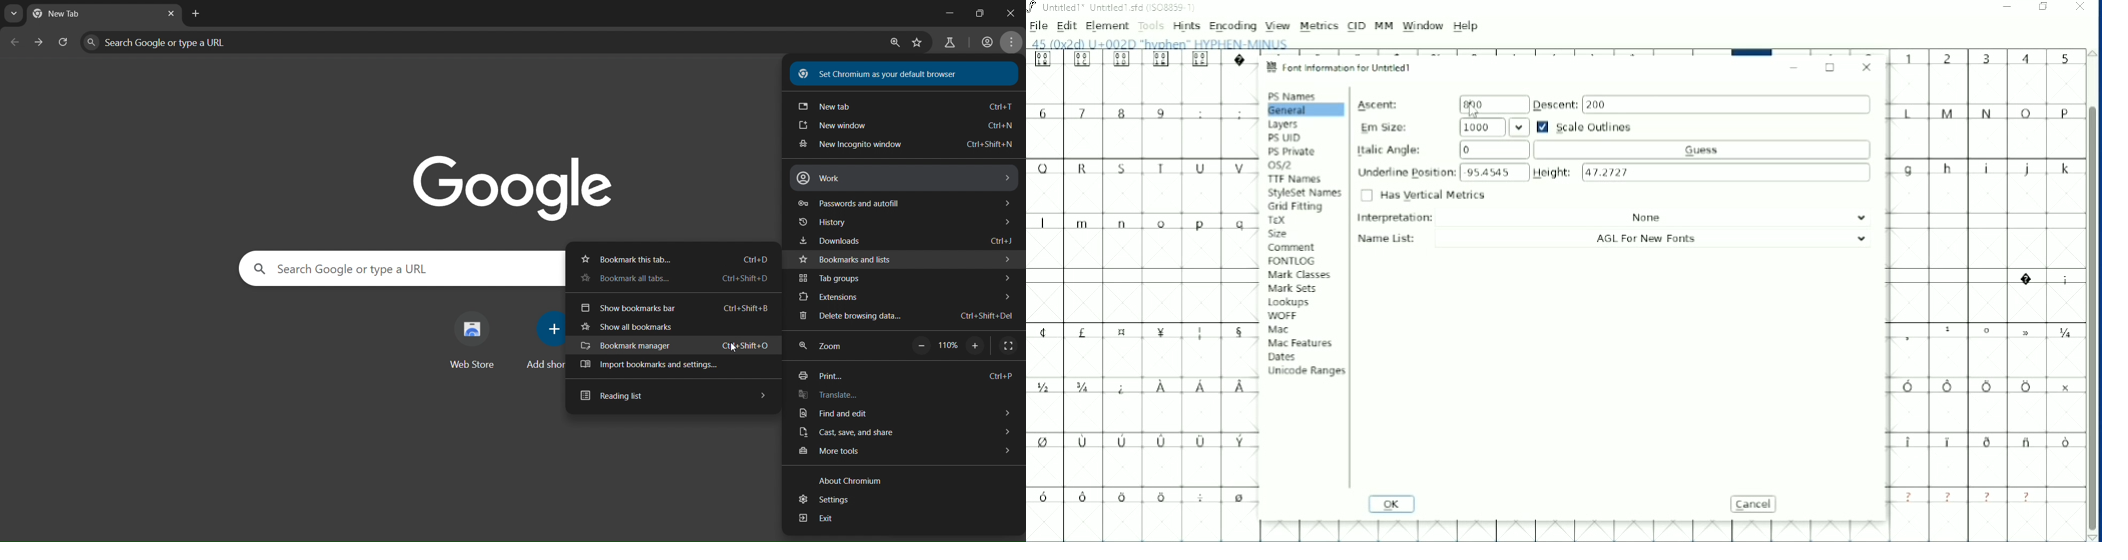  Describe the element at coordinates (1703, 171) in the screenshot. I see `Height` at that location.